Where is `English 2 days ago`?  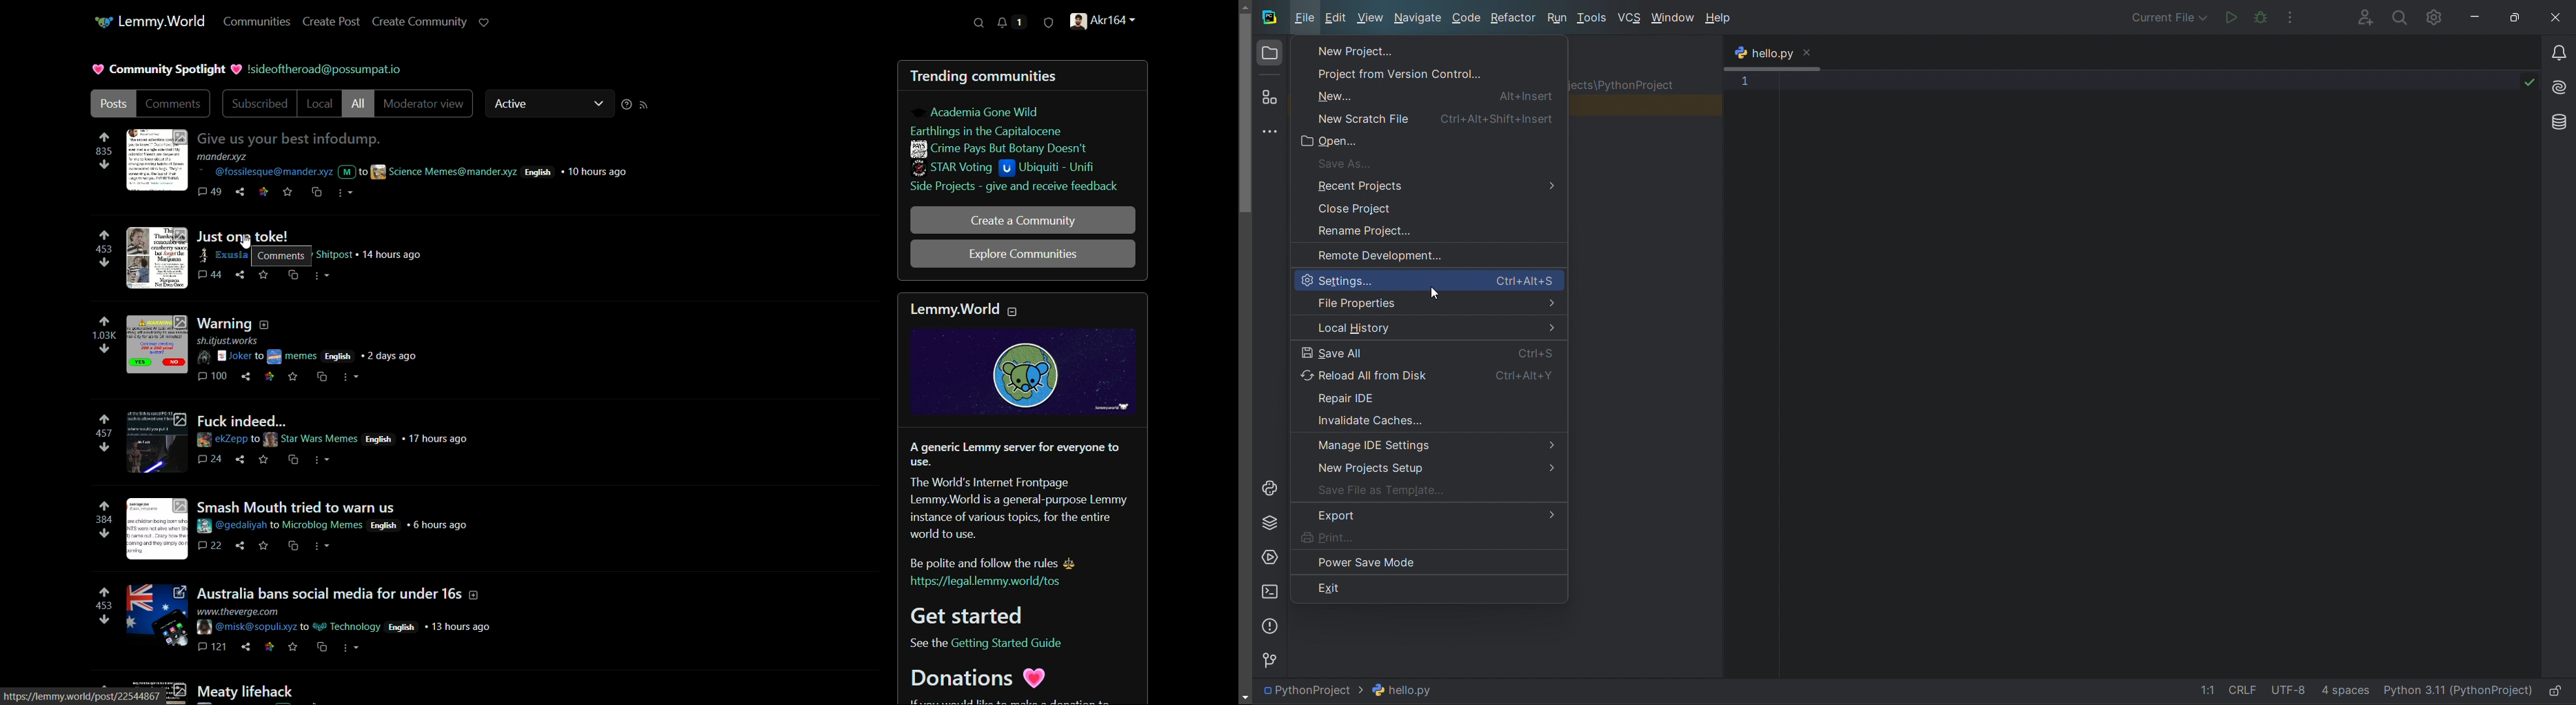
English 2 days ago is located at coordinates (369, 355).